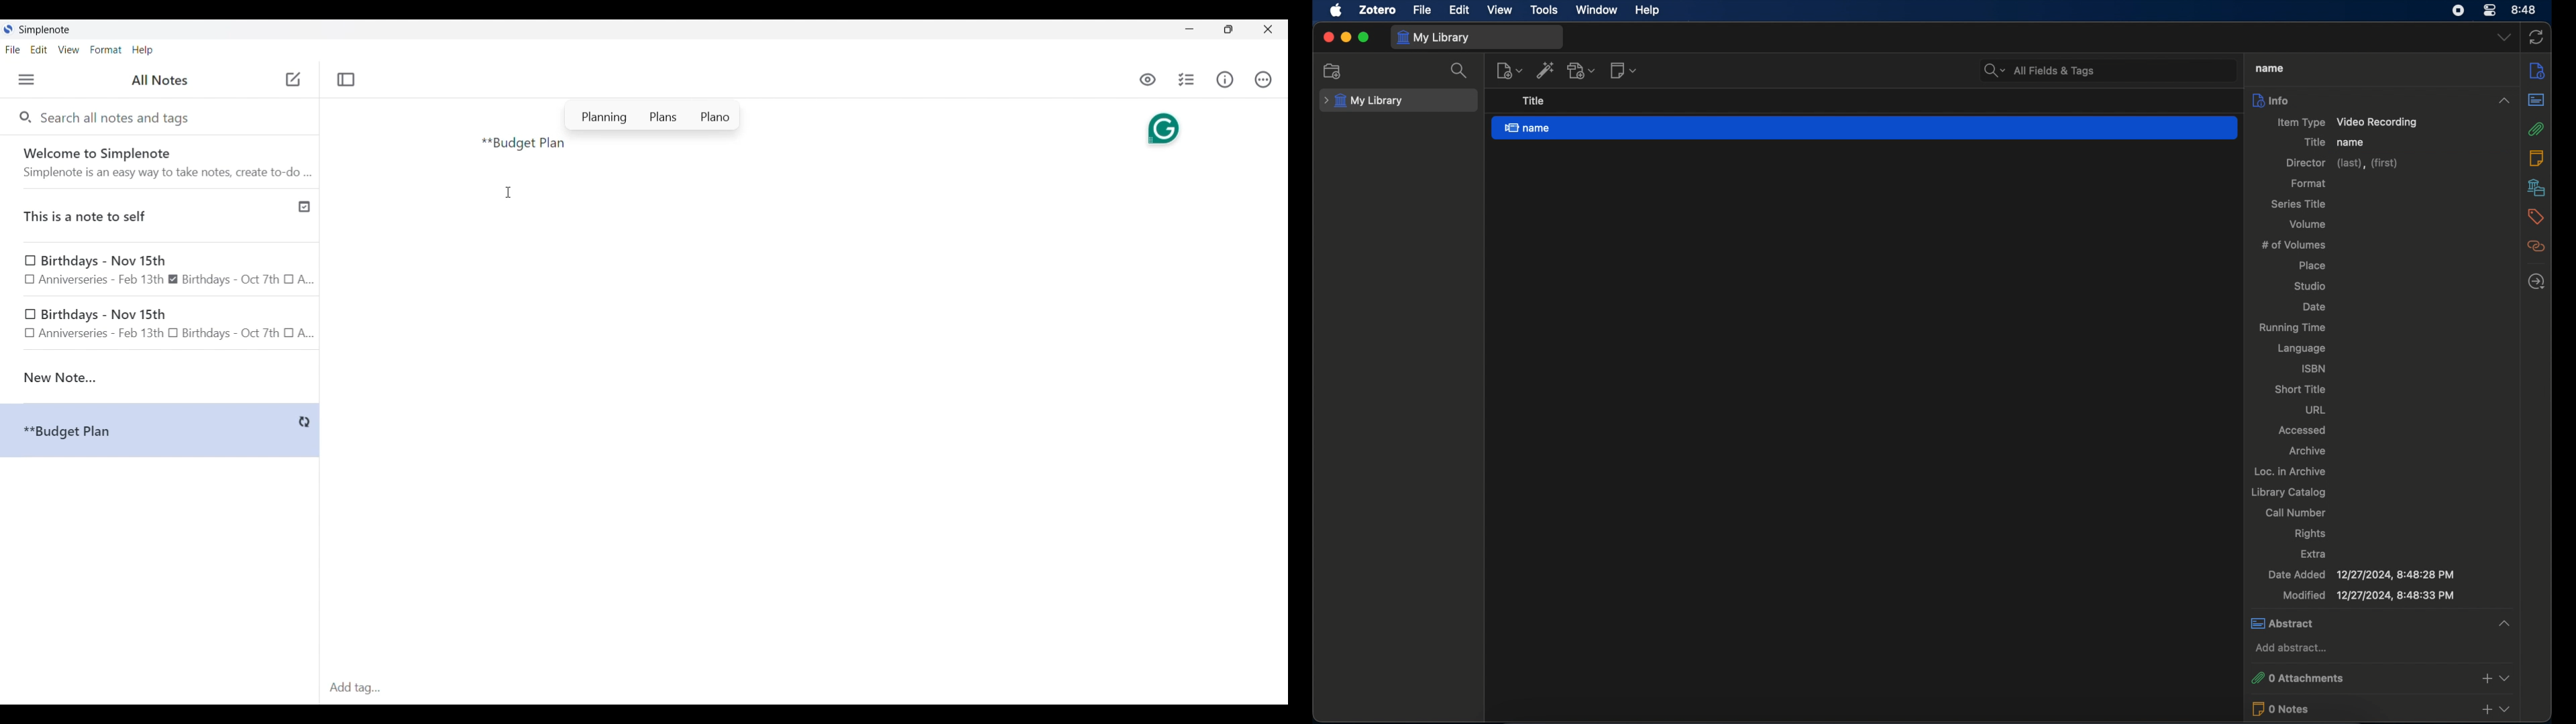 The height and width of the screenshot is (728, 2576). What do you see at coordinates (2371, 596) in the screenshot?
I see `Modified 12/27/2024, 8:48:33 PM` at bounding box center [2371, 596].